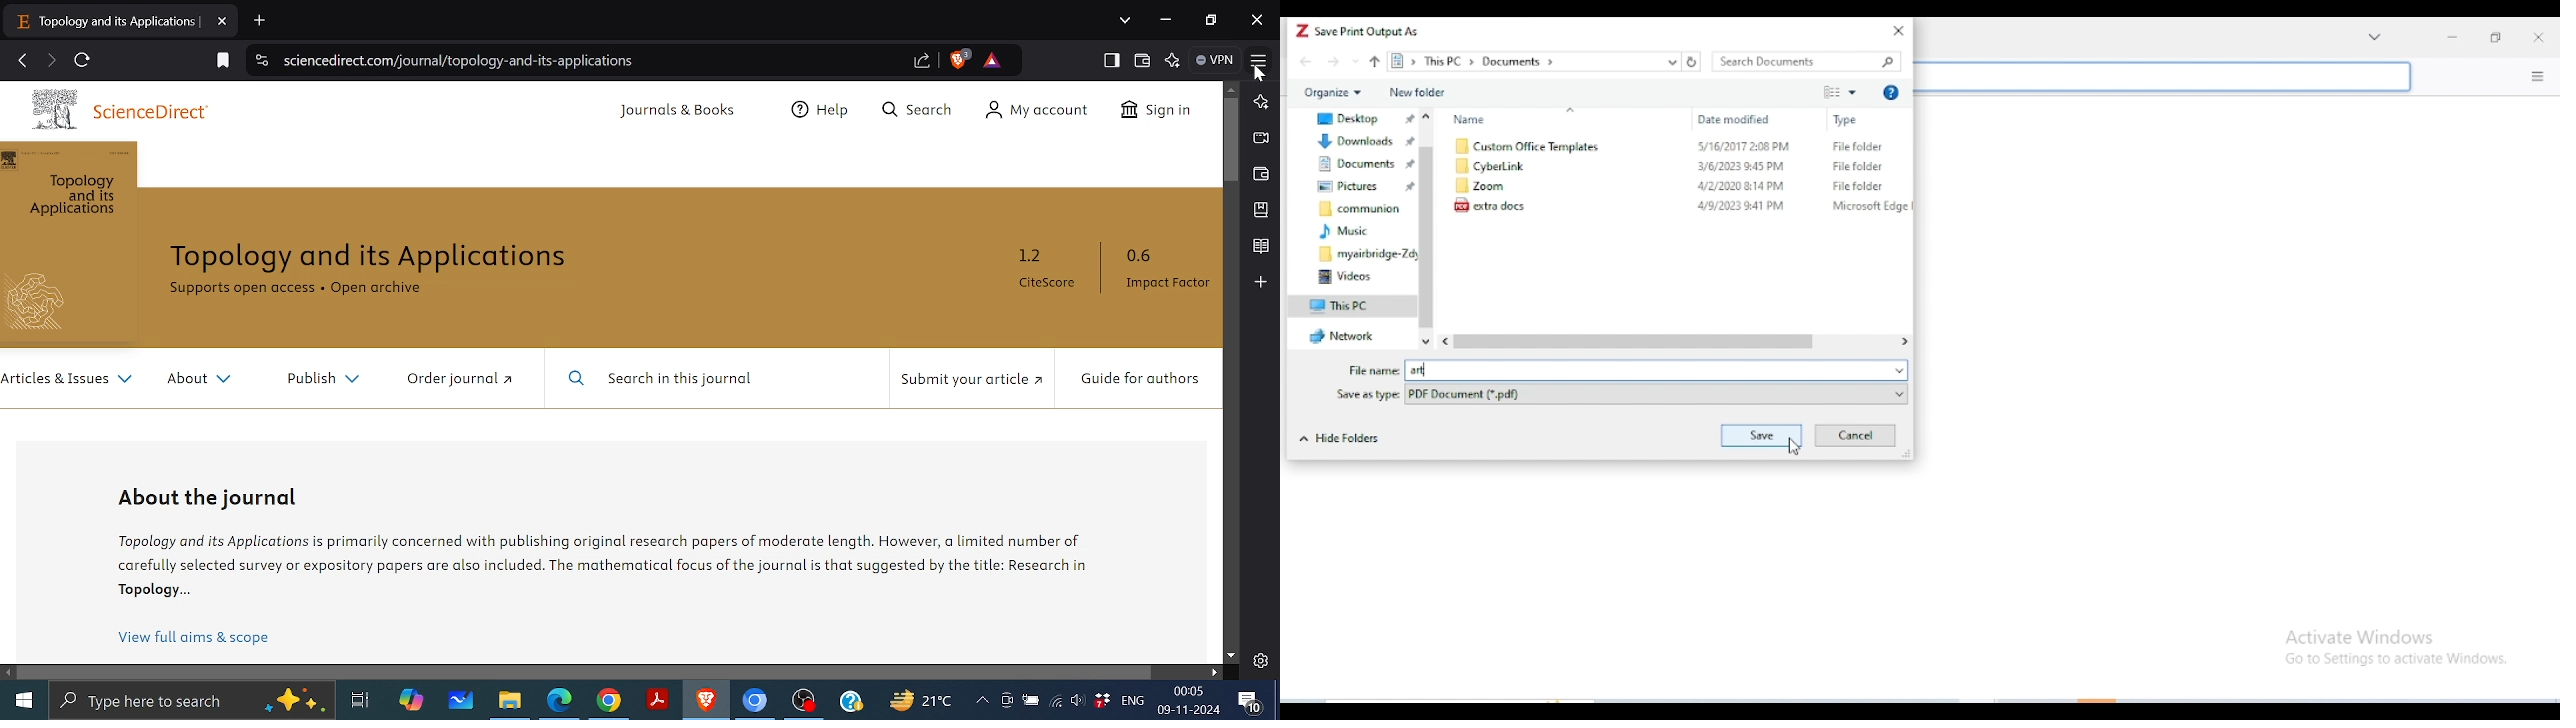 The width and height of the screenshot is (2576, 728). Describe the element at coordinates (1741, 186) in the screenshot. I see `L2/2020214PM` at that location.